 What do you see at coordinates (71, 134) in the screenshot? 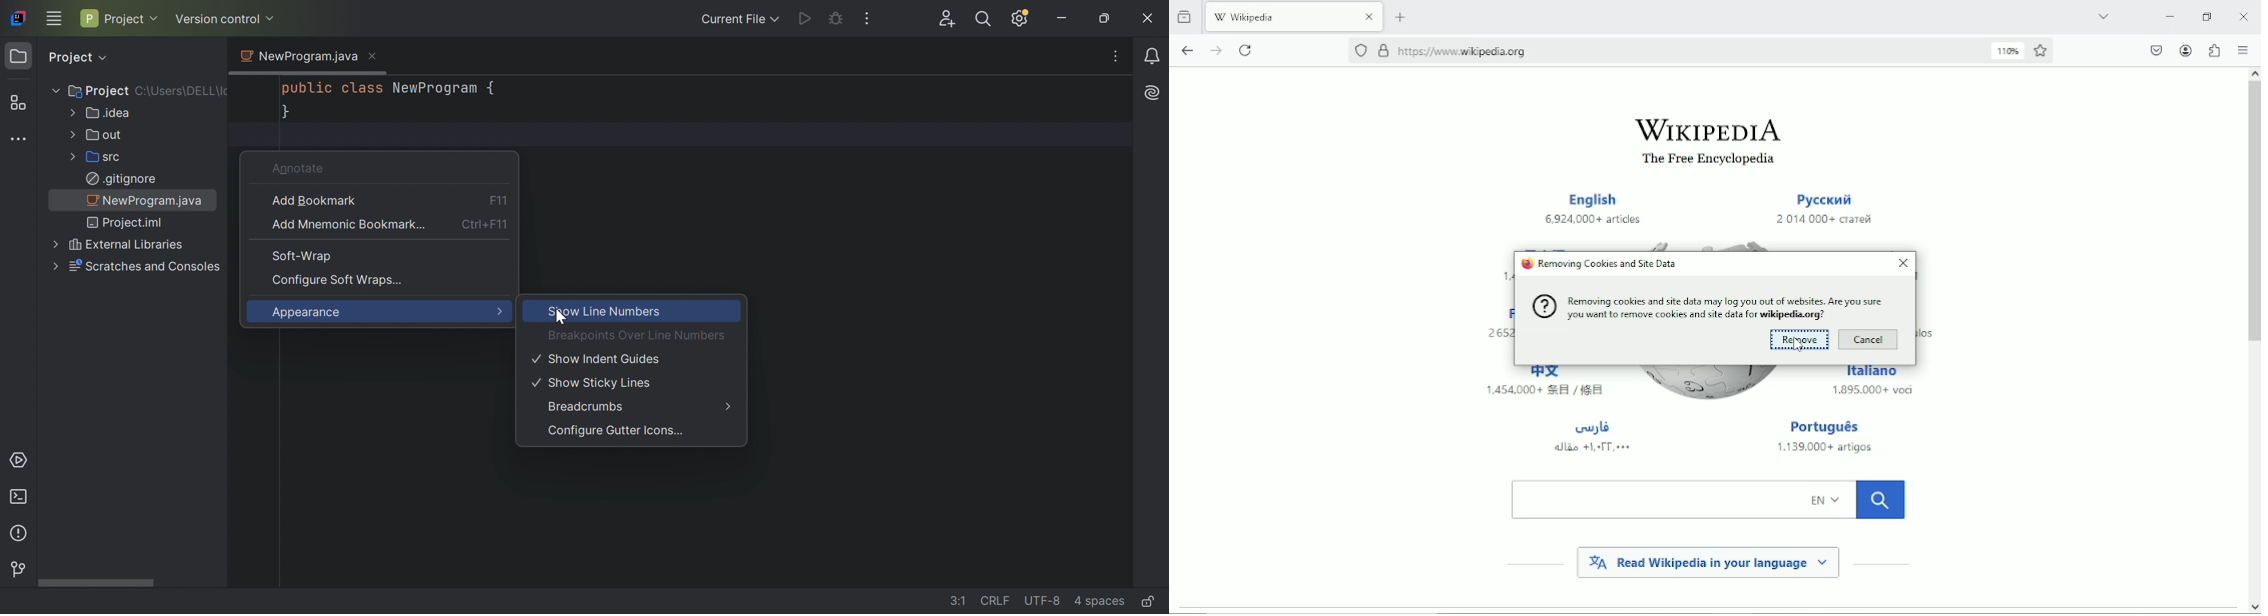
I see `Drop Down` at bounding box center [71, 134].